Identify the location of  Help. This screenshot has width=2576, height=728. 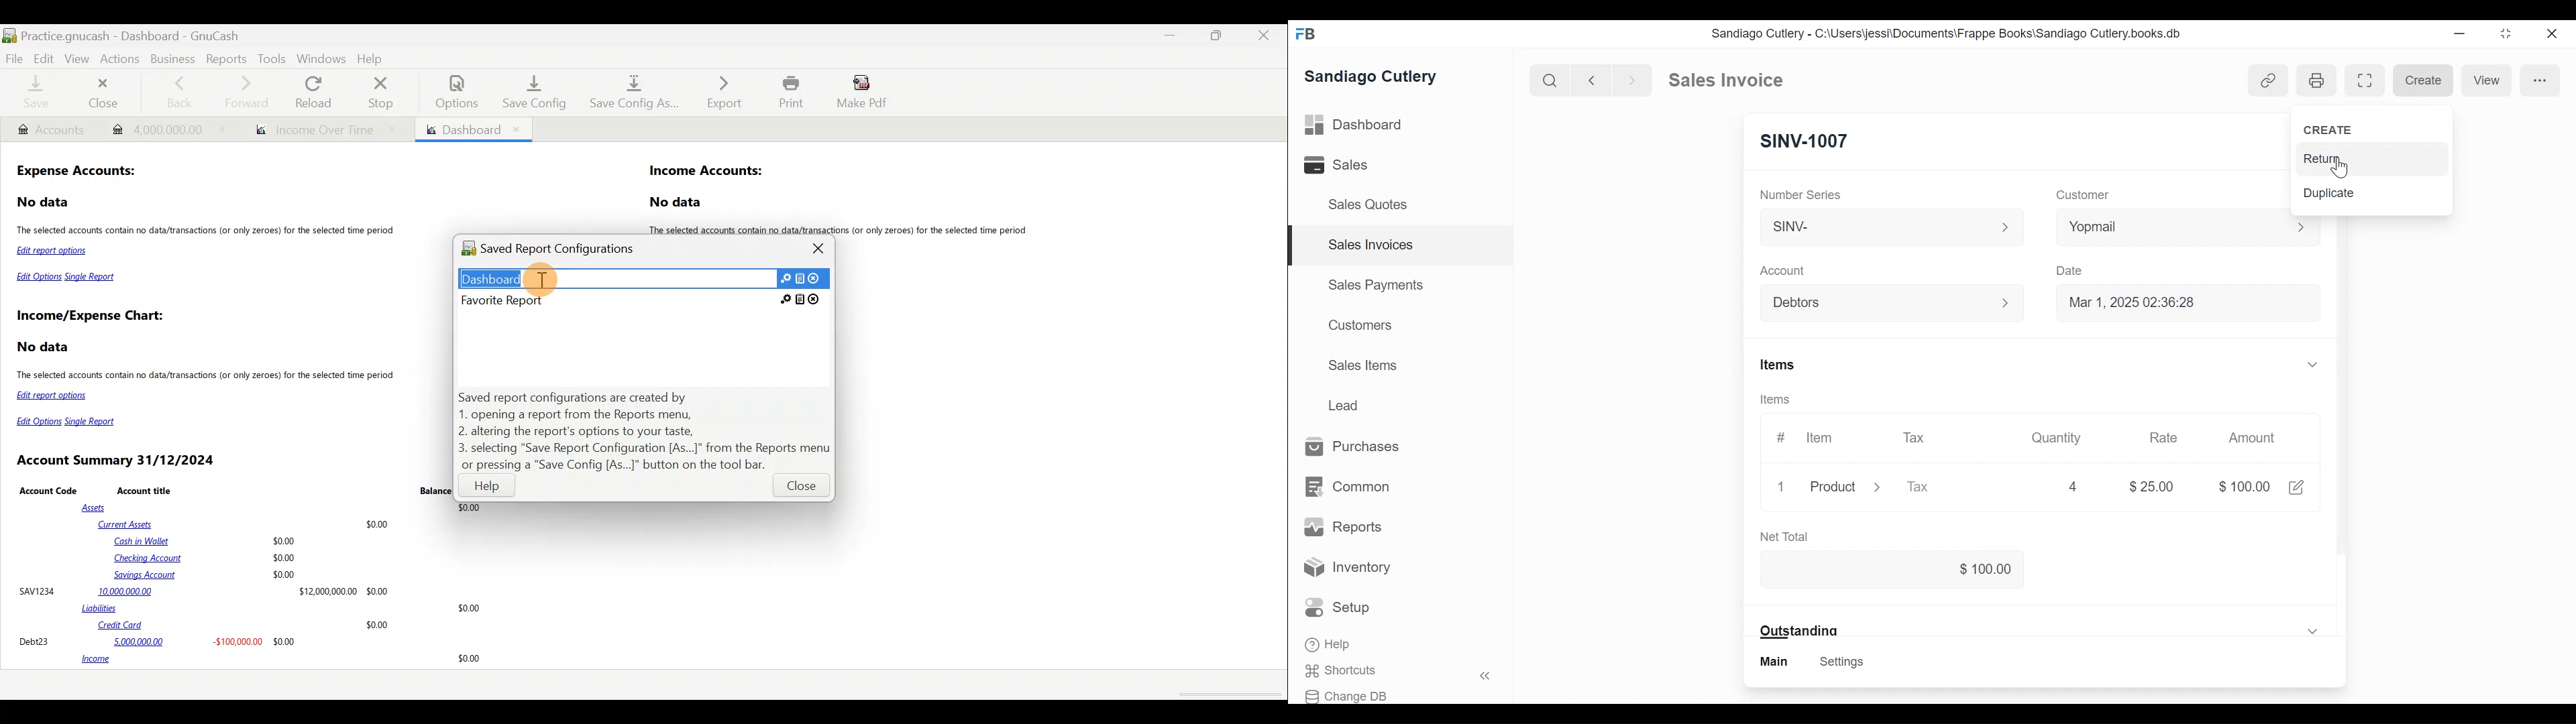
(1328, 644).